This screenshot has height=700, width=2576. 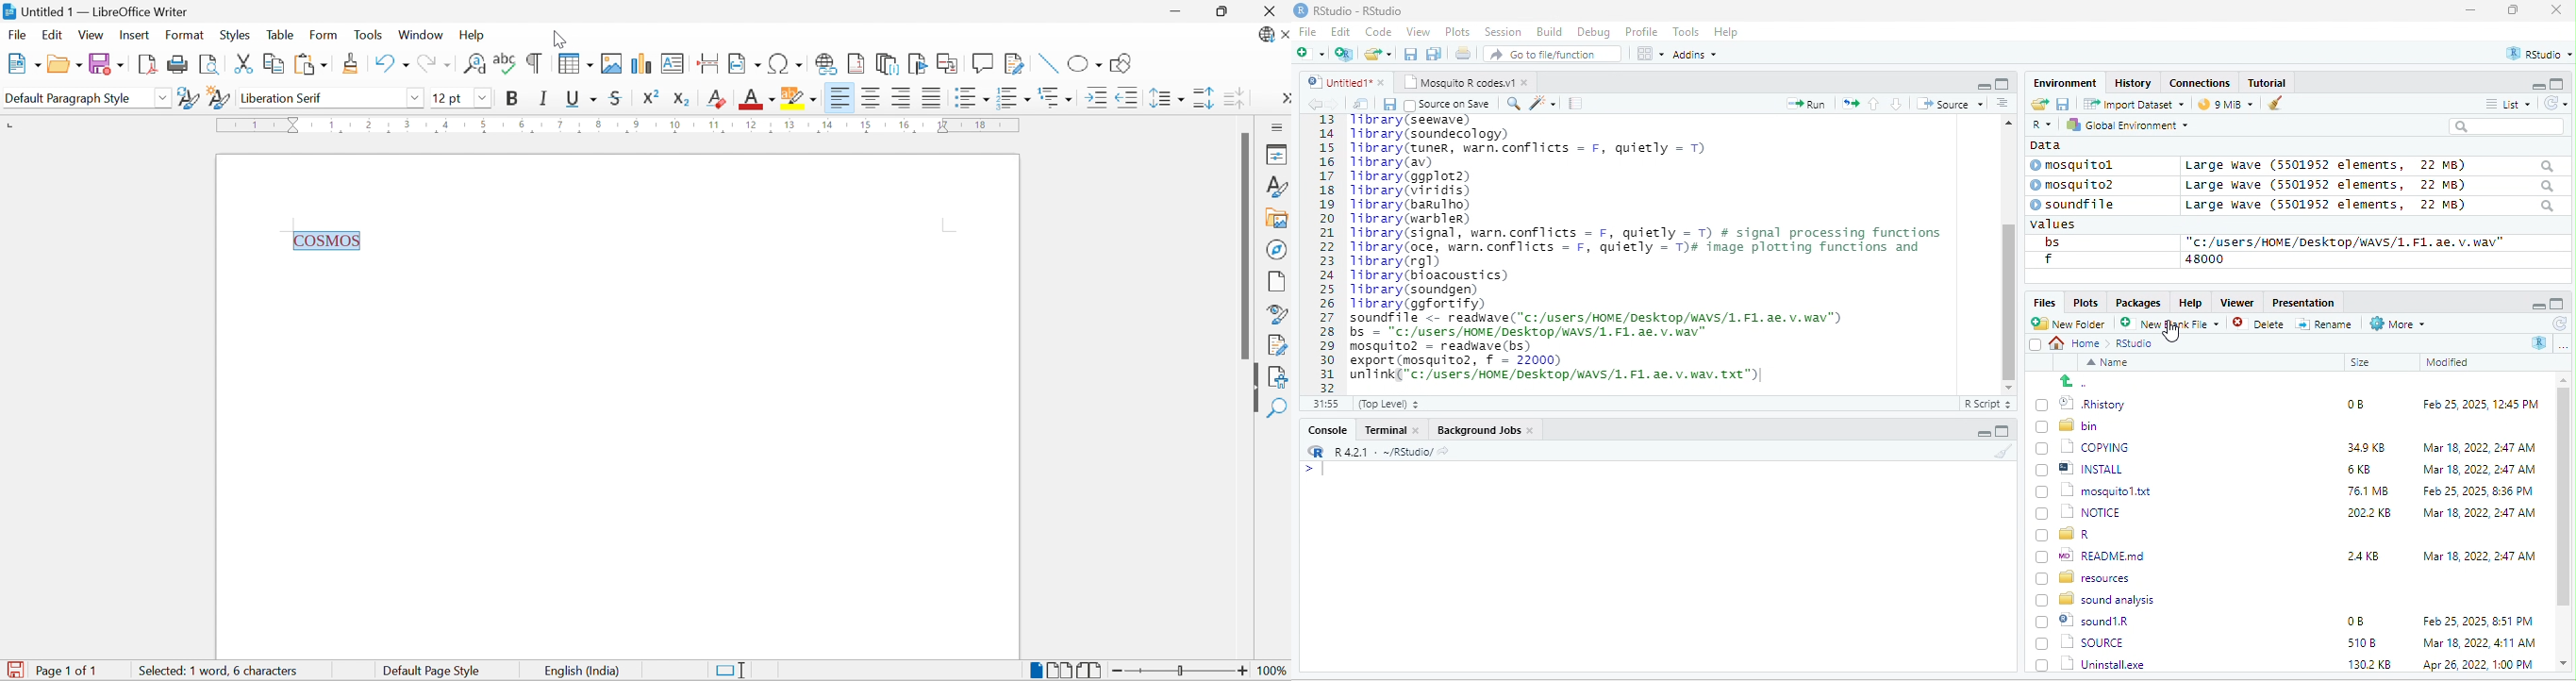 What do you see at coordinates (2302, 302) in the screenshot?
I see `Presentation` at bounding box center [2302, 302].